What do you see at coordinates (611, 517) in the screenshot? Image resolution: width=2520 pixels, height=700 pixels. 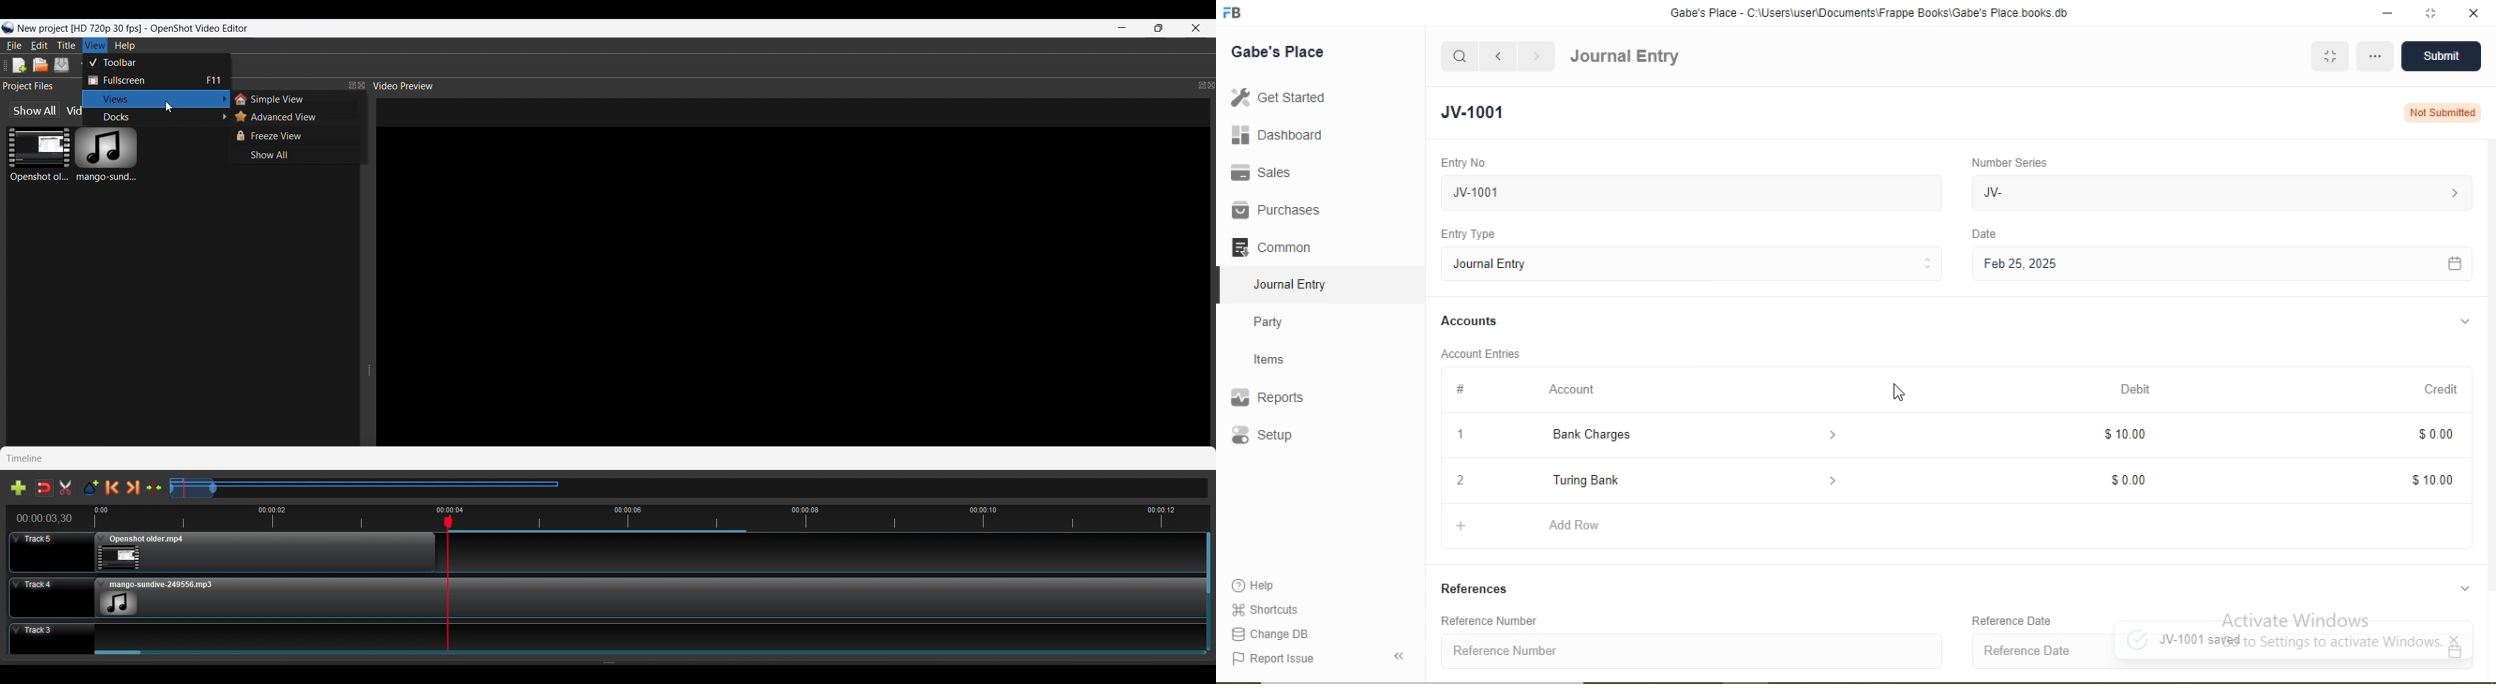 I see `Timeline Preview` at bounding box center [611, 517].